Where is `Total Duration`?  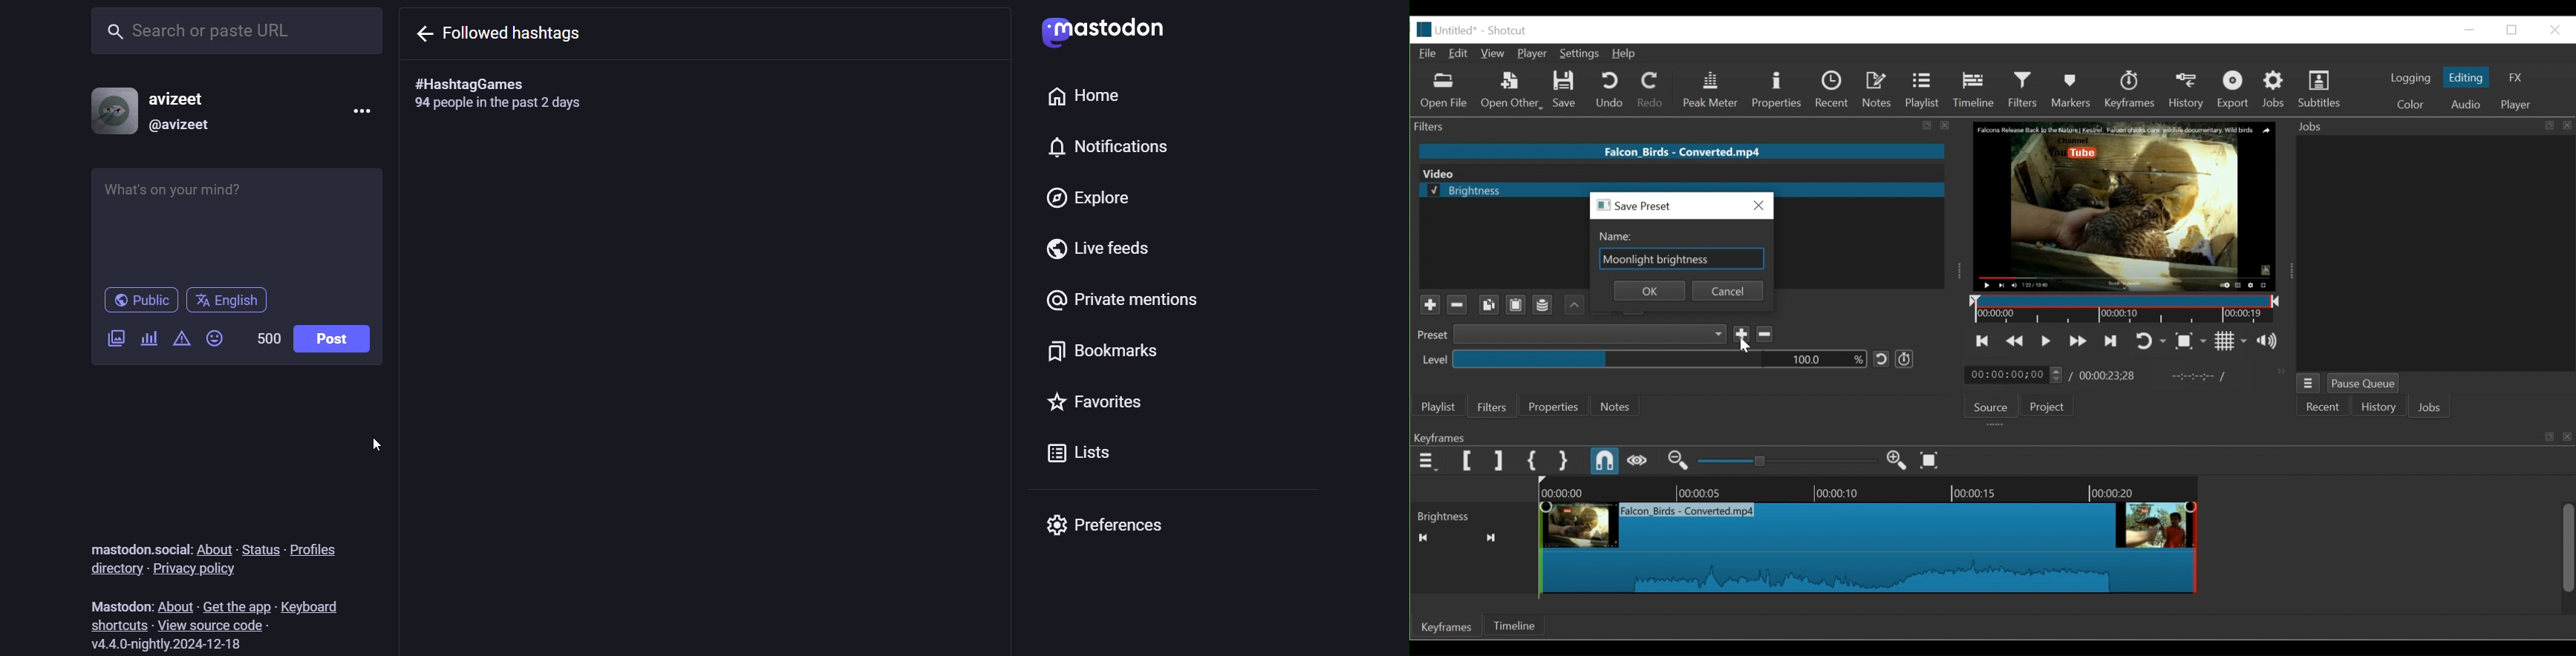 Total Duration is located at coordinates (2108, 376).